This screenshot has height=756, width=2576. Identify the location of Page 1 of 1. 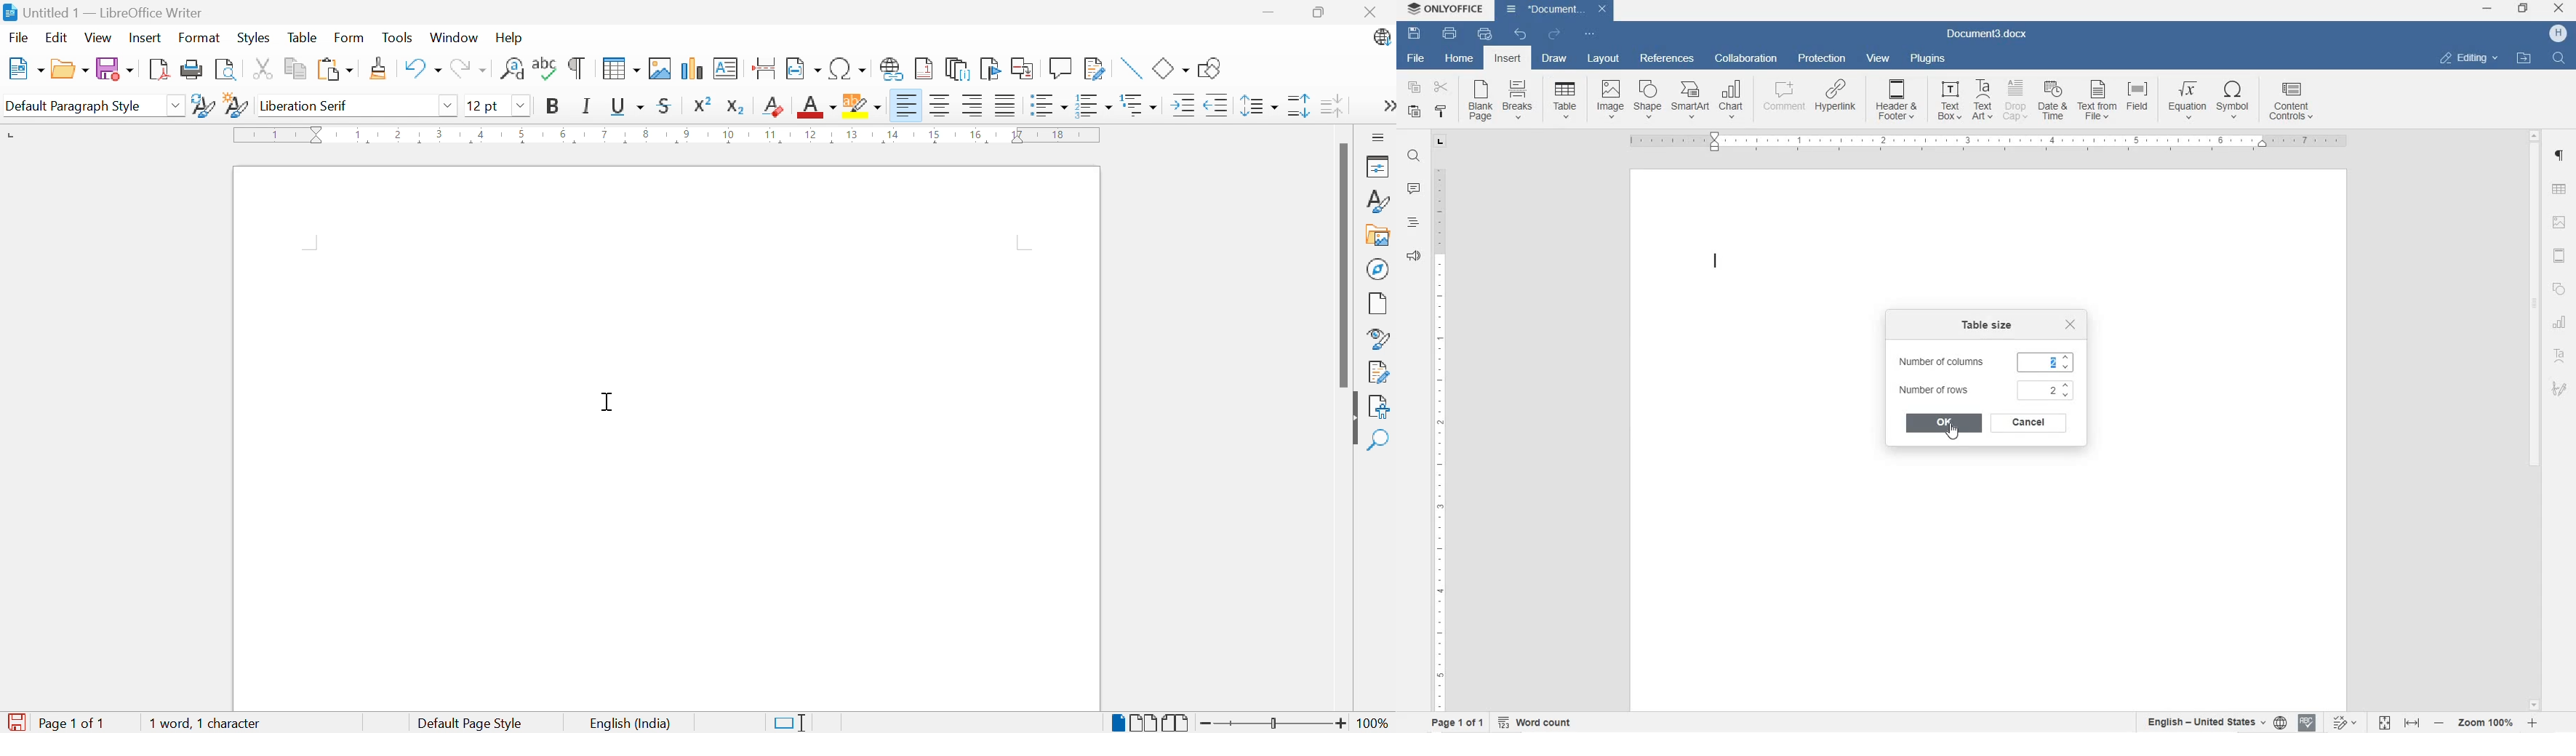
(55, 723).